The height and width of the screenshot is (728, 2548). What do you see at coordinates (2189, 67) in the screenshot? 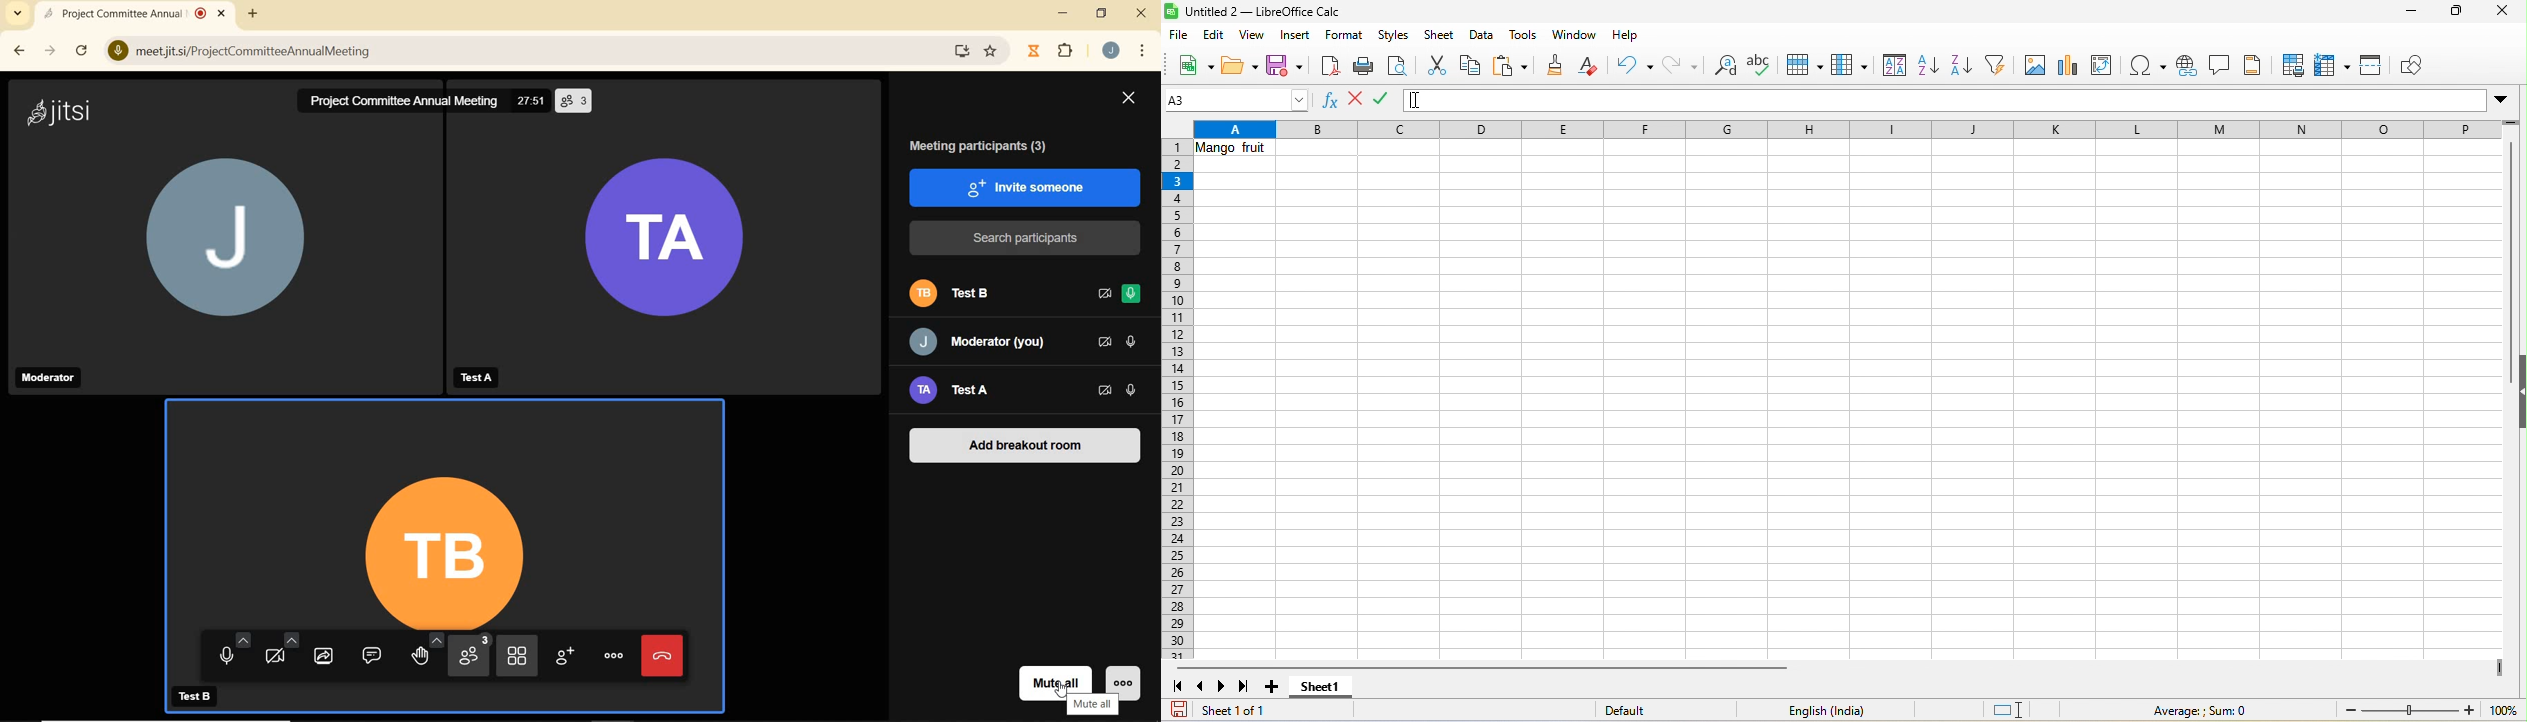
I see `hyperlink` at bounding box center [2189, 67].